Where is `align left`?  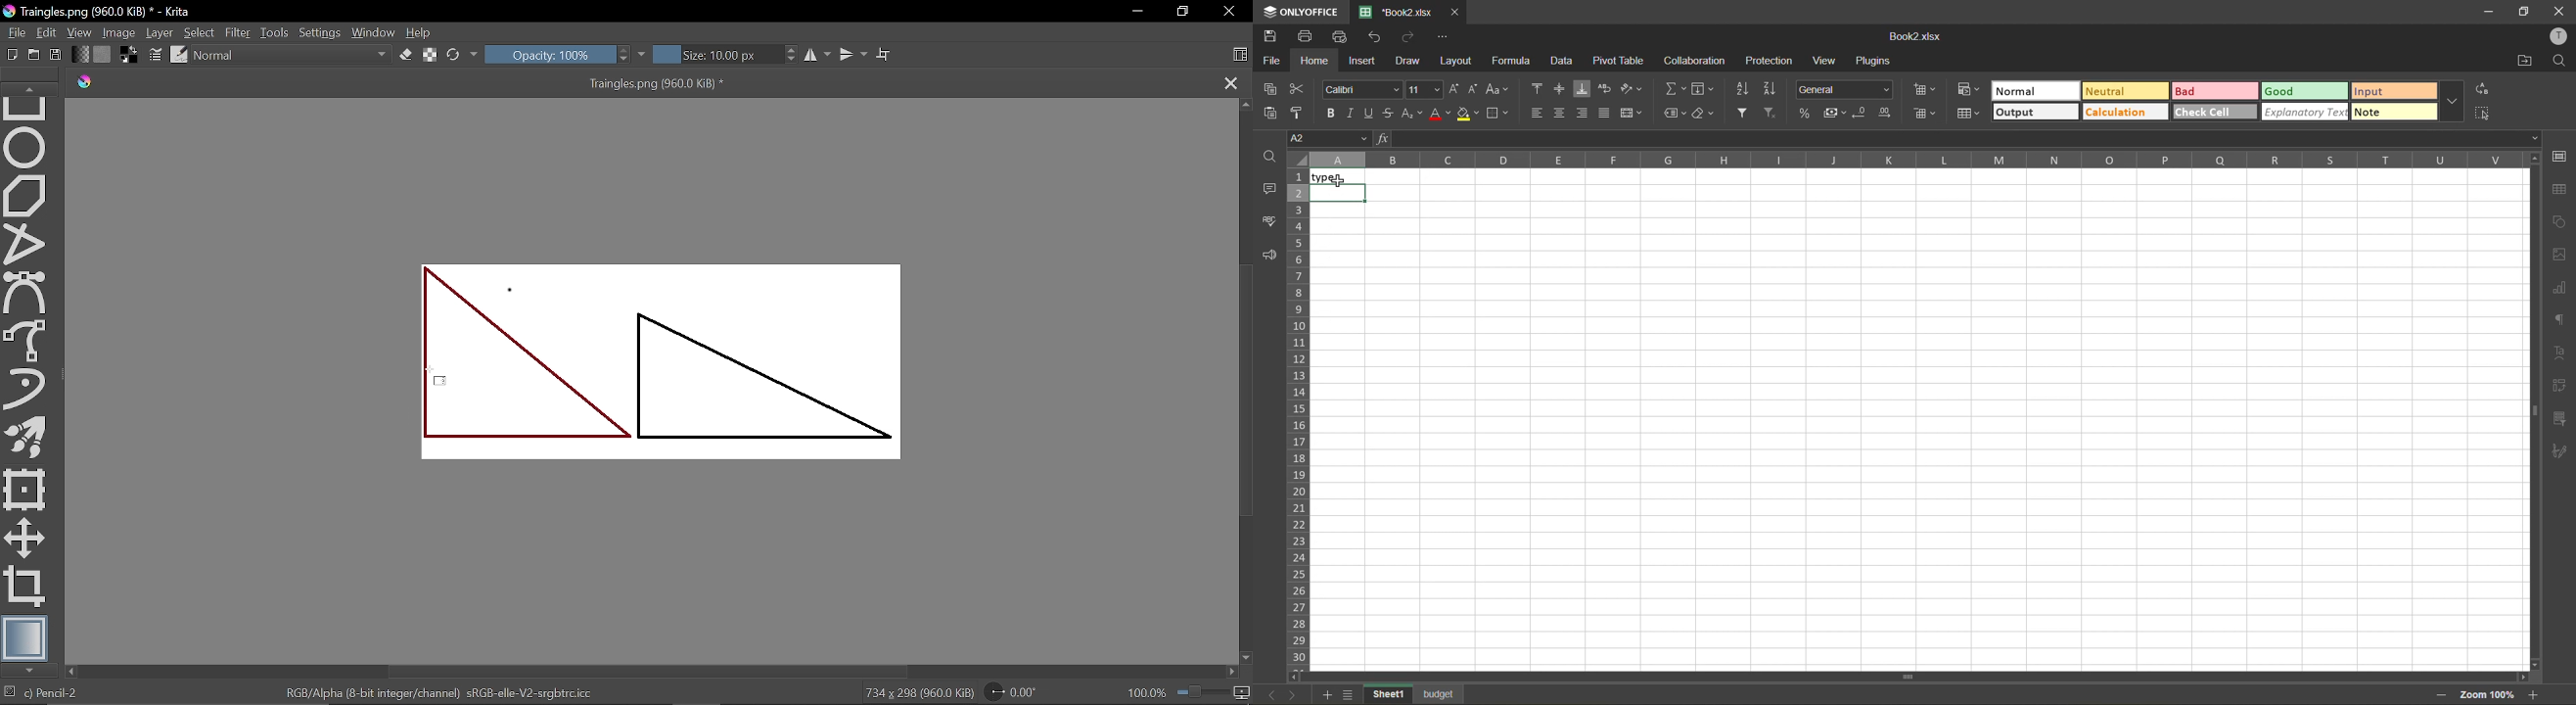
align left is located at coordinates (1537, 112).